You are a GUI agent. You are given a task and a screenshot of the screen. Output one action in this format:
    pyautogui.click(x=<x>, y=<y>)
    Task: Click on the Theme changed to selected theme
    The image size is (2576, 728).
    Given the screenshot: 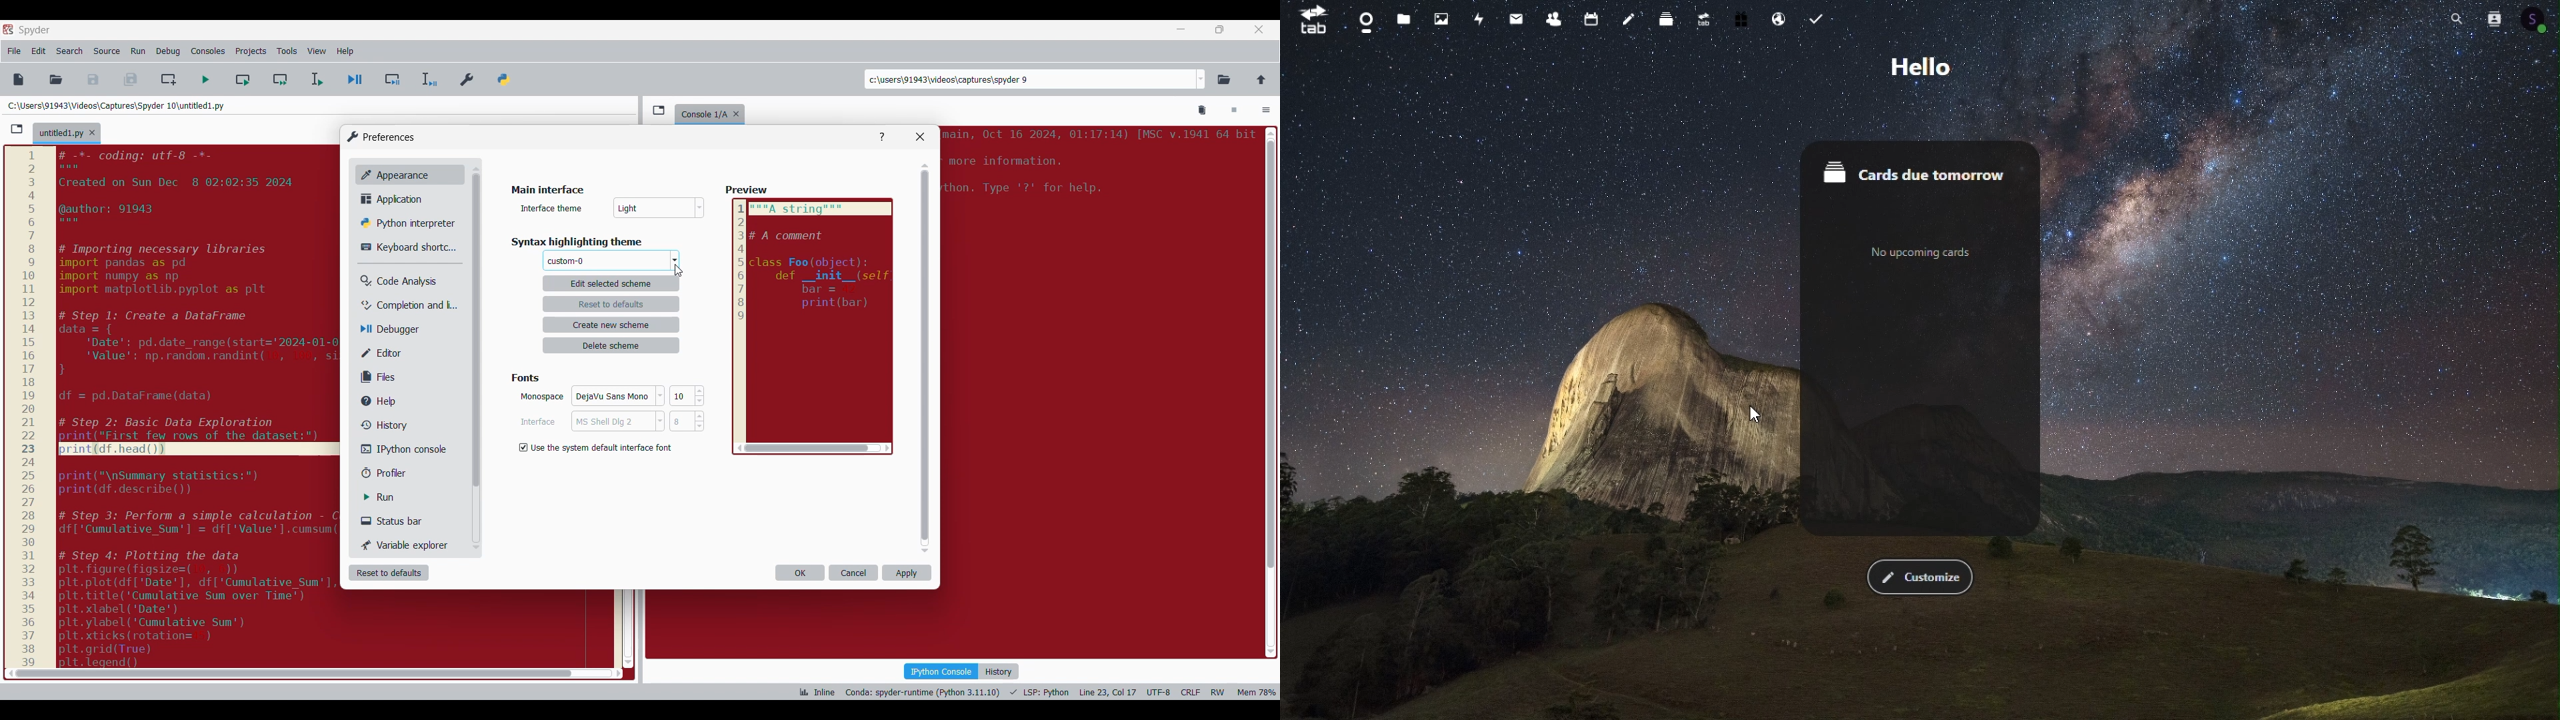 What is the action you would take?
    pyautogui.click(x=569, y=261)
    